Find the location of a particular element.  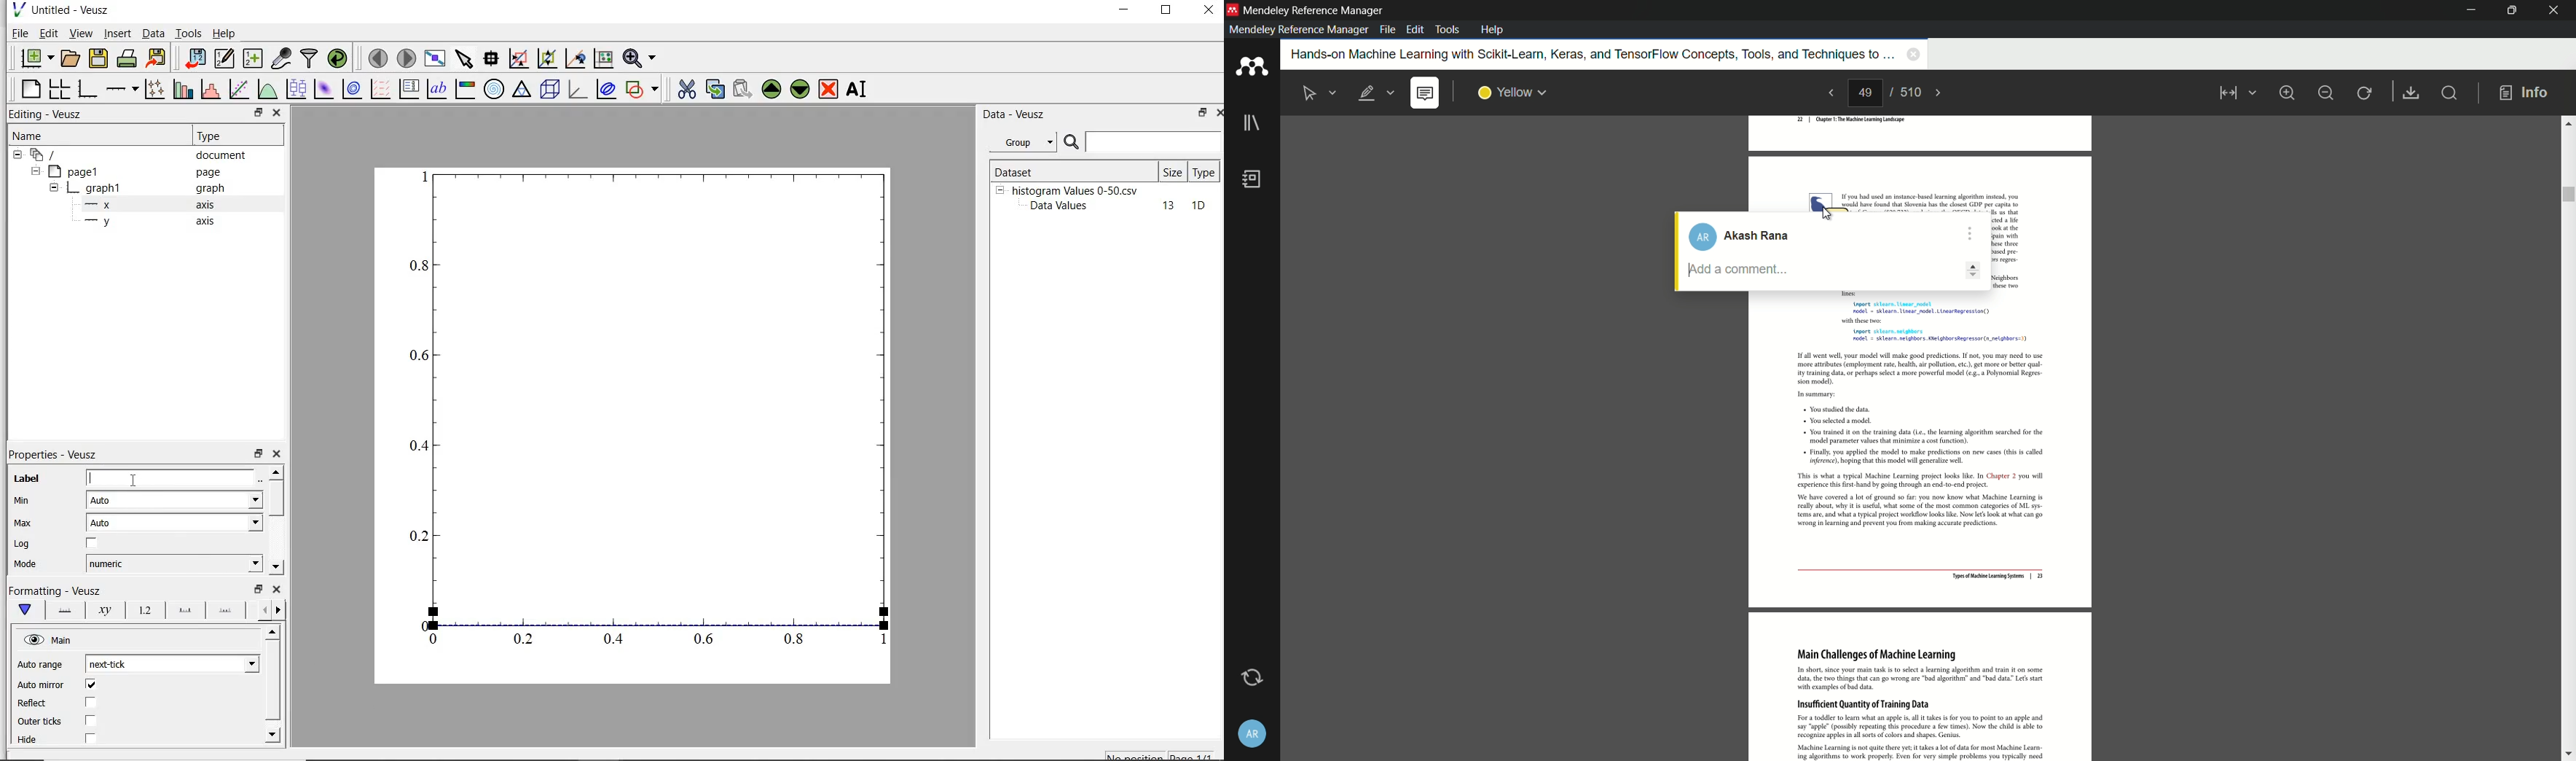

current document is located at coordinates (46, 155).